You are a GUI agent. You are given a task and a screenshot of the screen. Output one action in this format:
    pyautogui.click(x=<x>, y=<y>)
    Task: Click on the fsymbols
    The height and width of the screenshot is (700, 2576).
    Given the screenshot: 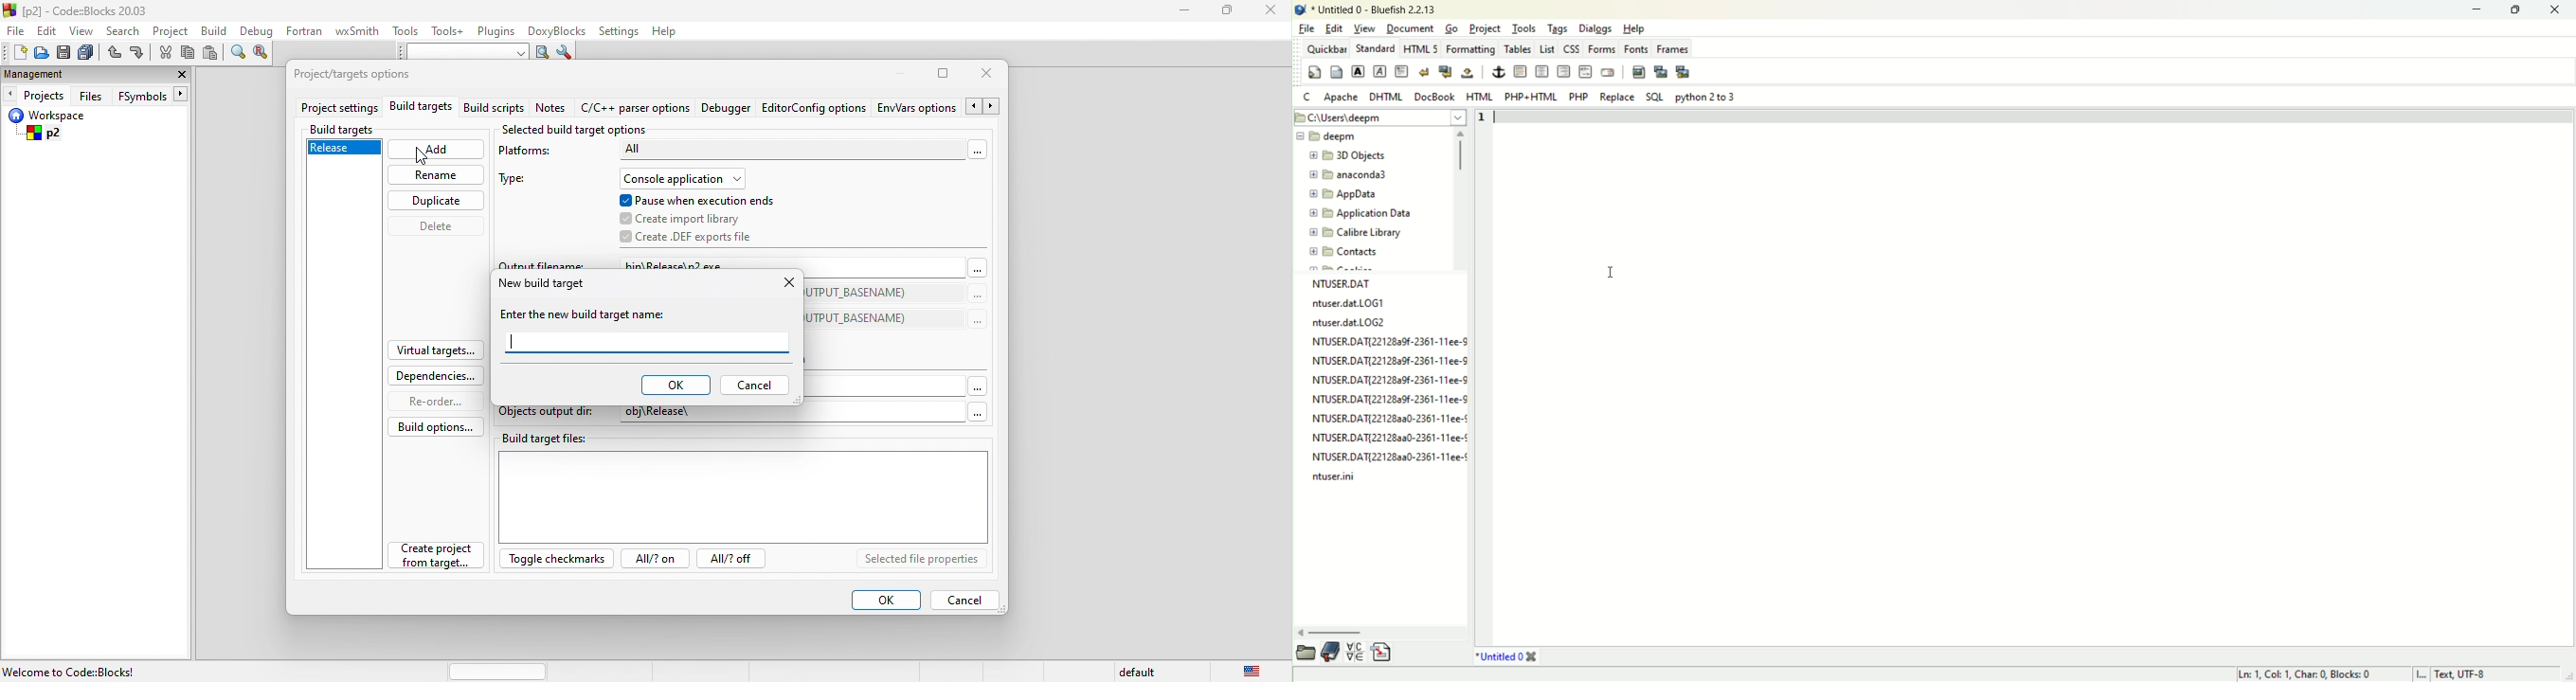 What is the action you would take?
    pyautogui.click(x=157, y=95)
    